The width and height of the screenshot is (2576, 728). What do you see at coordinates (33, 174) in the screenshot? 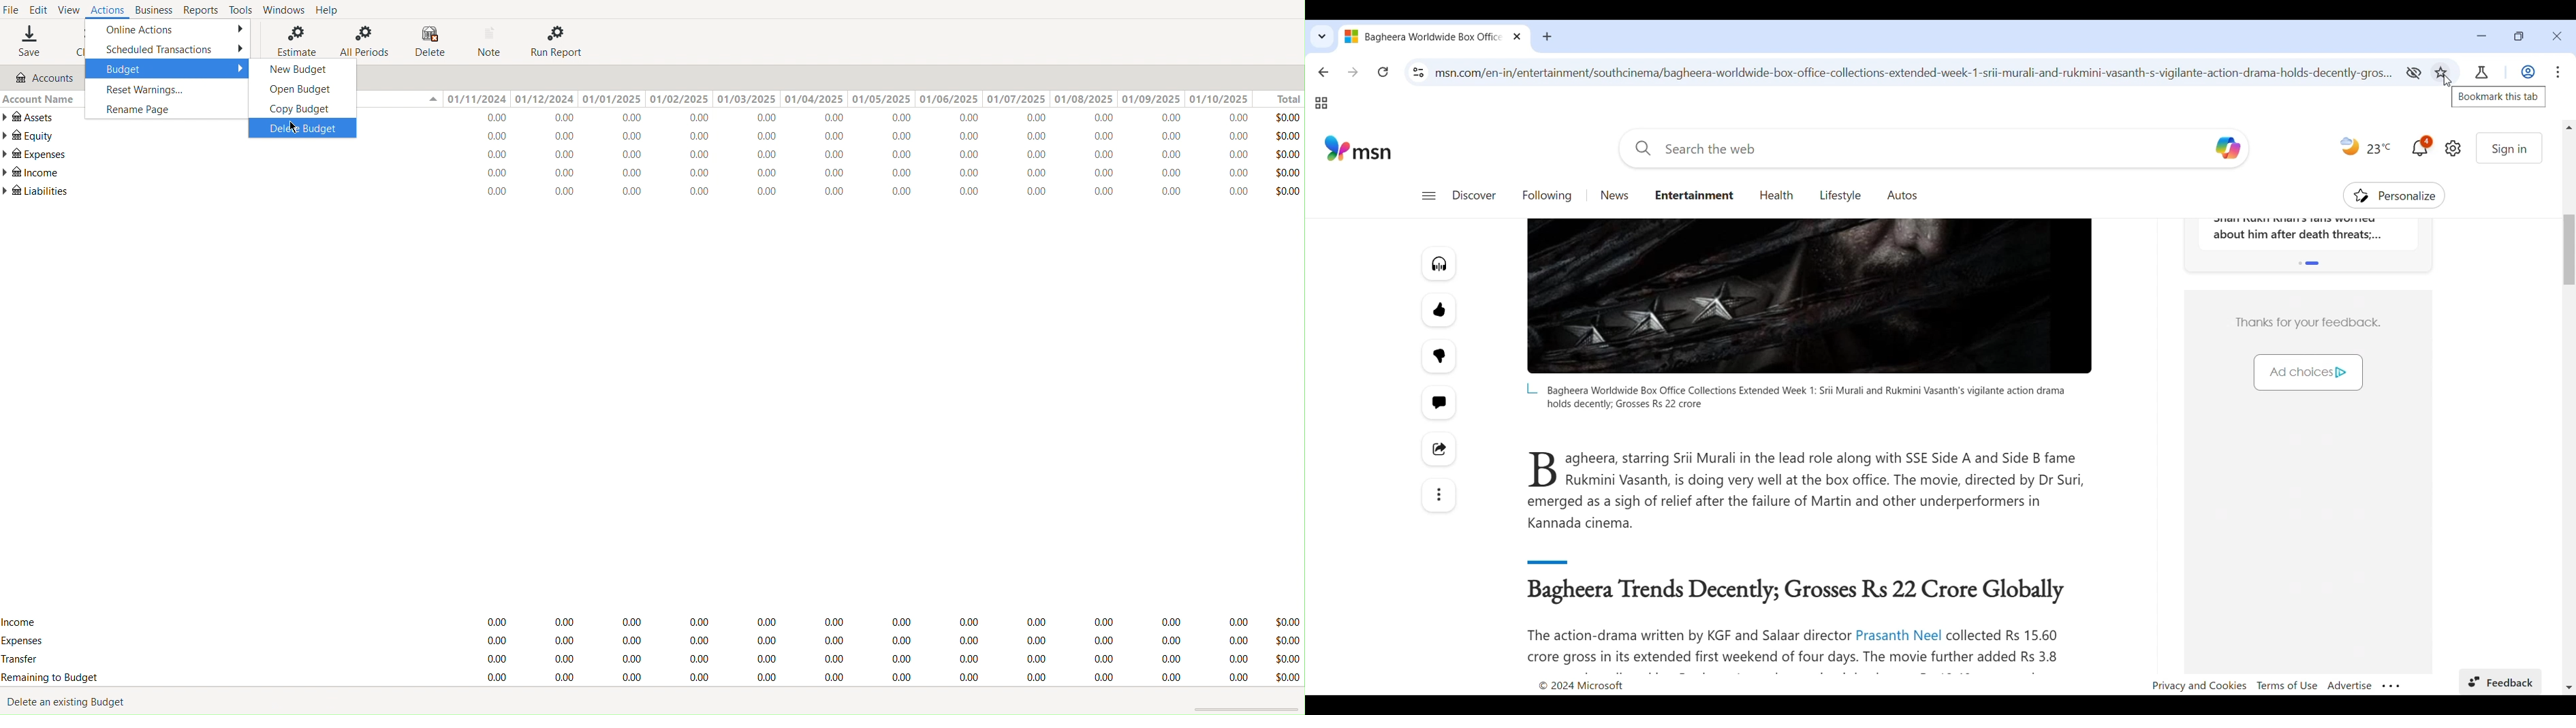
I see `Income` at bounding box center [33, 174].